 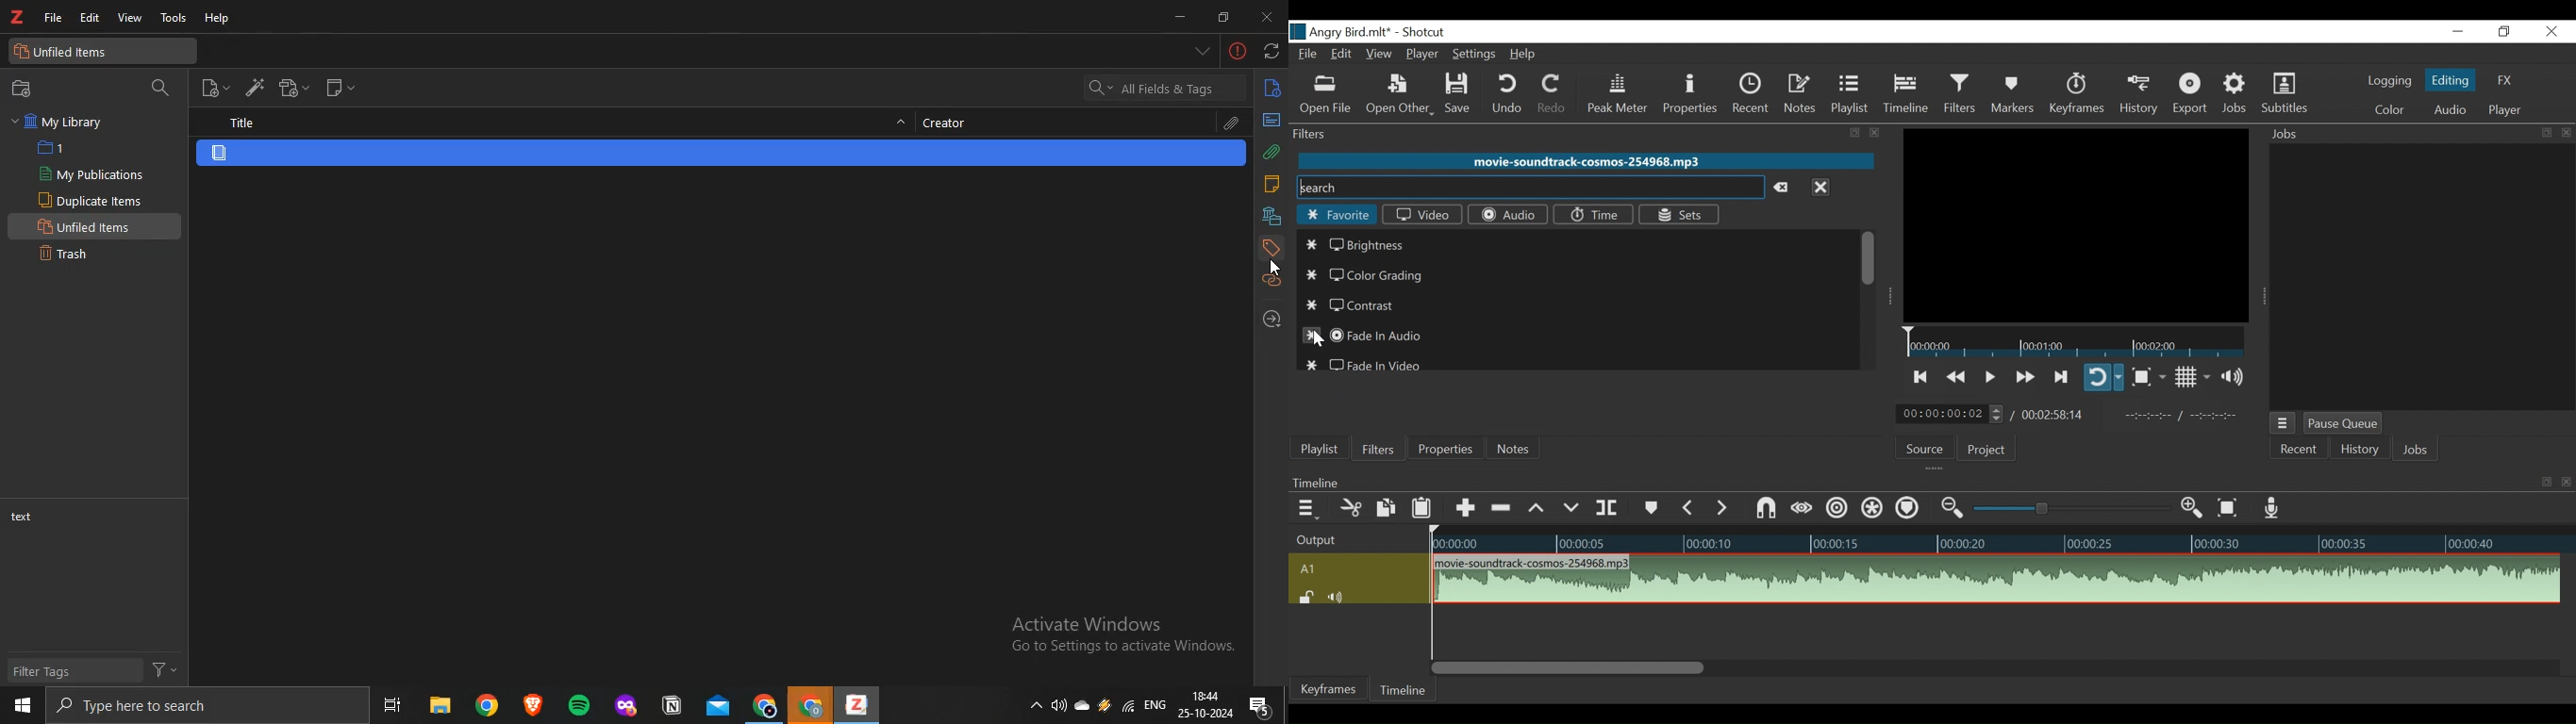 What do you see at coordinates (1927, 448) in the screenshot?
I see `Source` at bounding box center [1927, 448].